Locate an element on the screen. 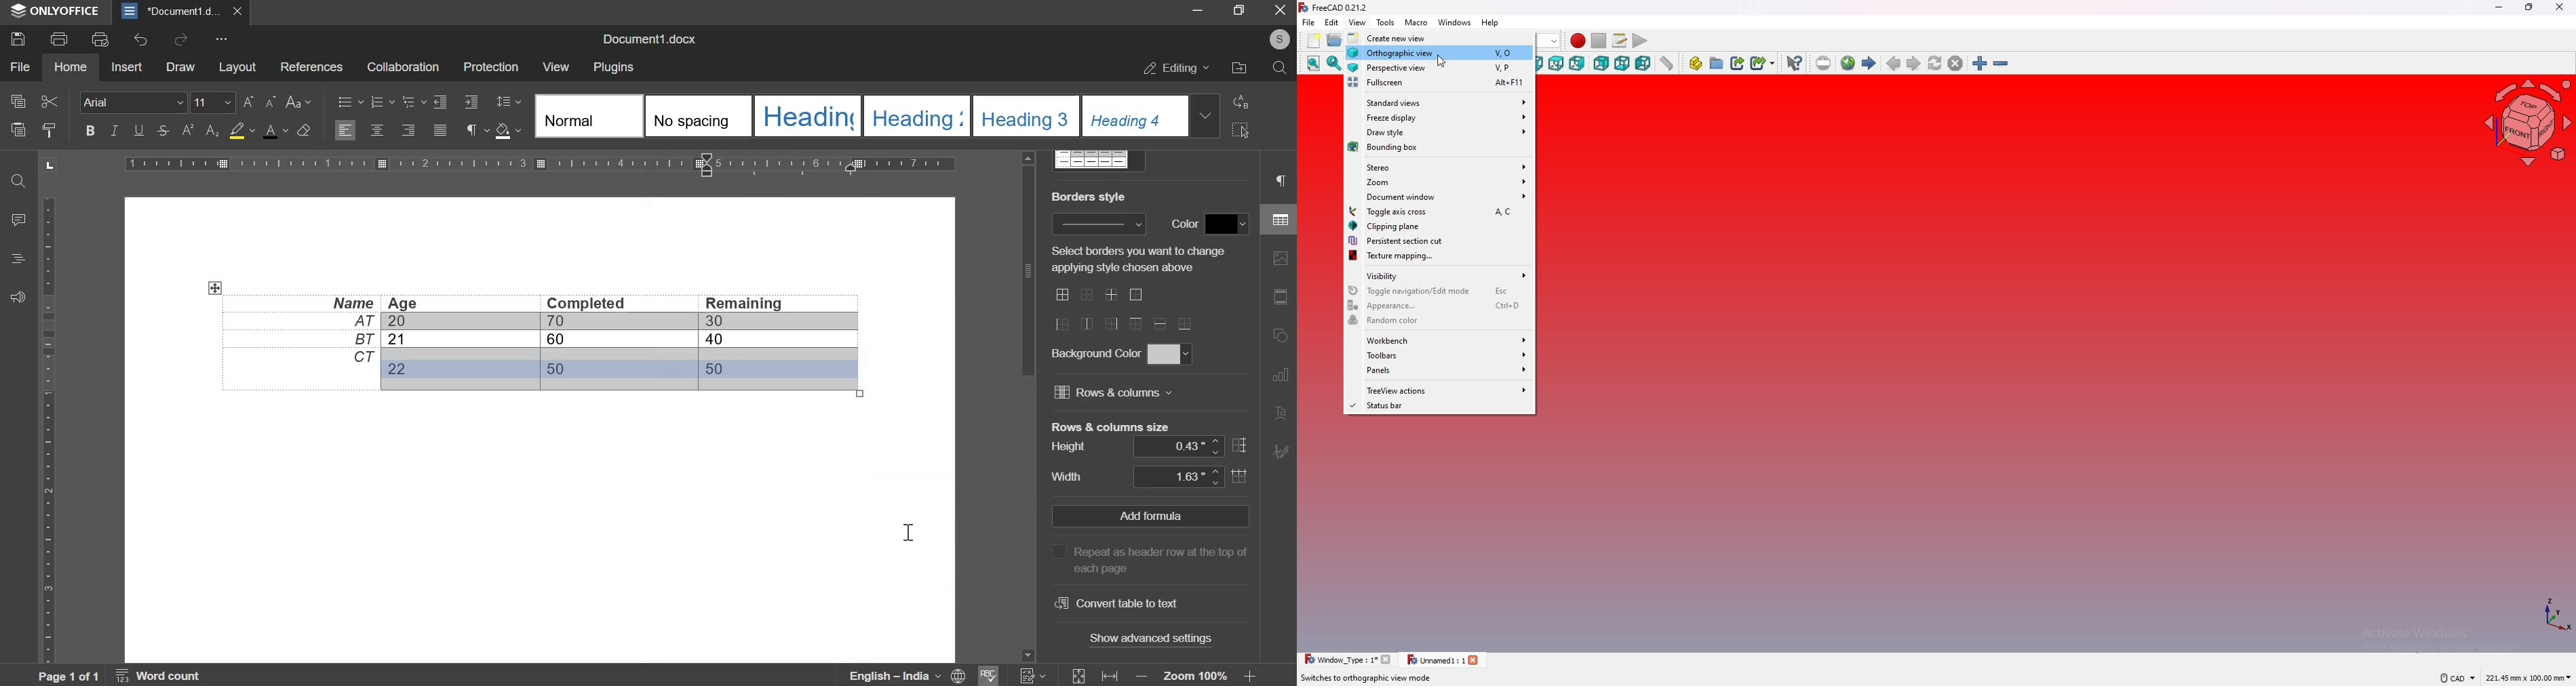 This screenshot has height=700, width=2576. left align is located at coordinates (345, 131).